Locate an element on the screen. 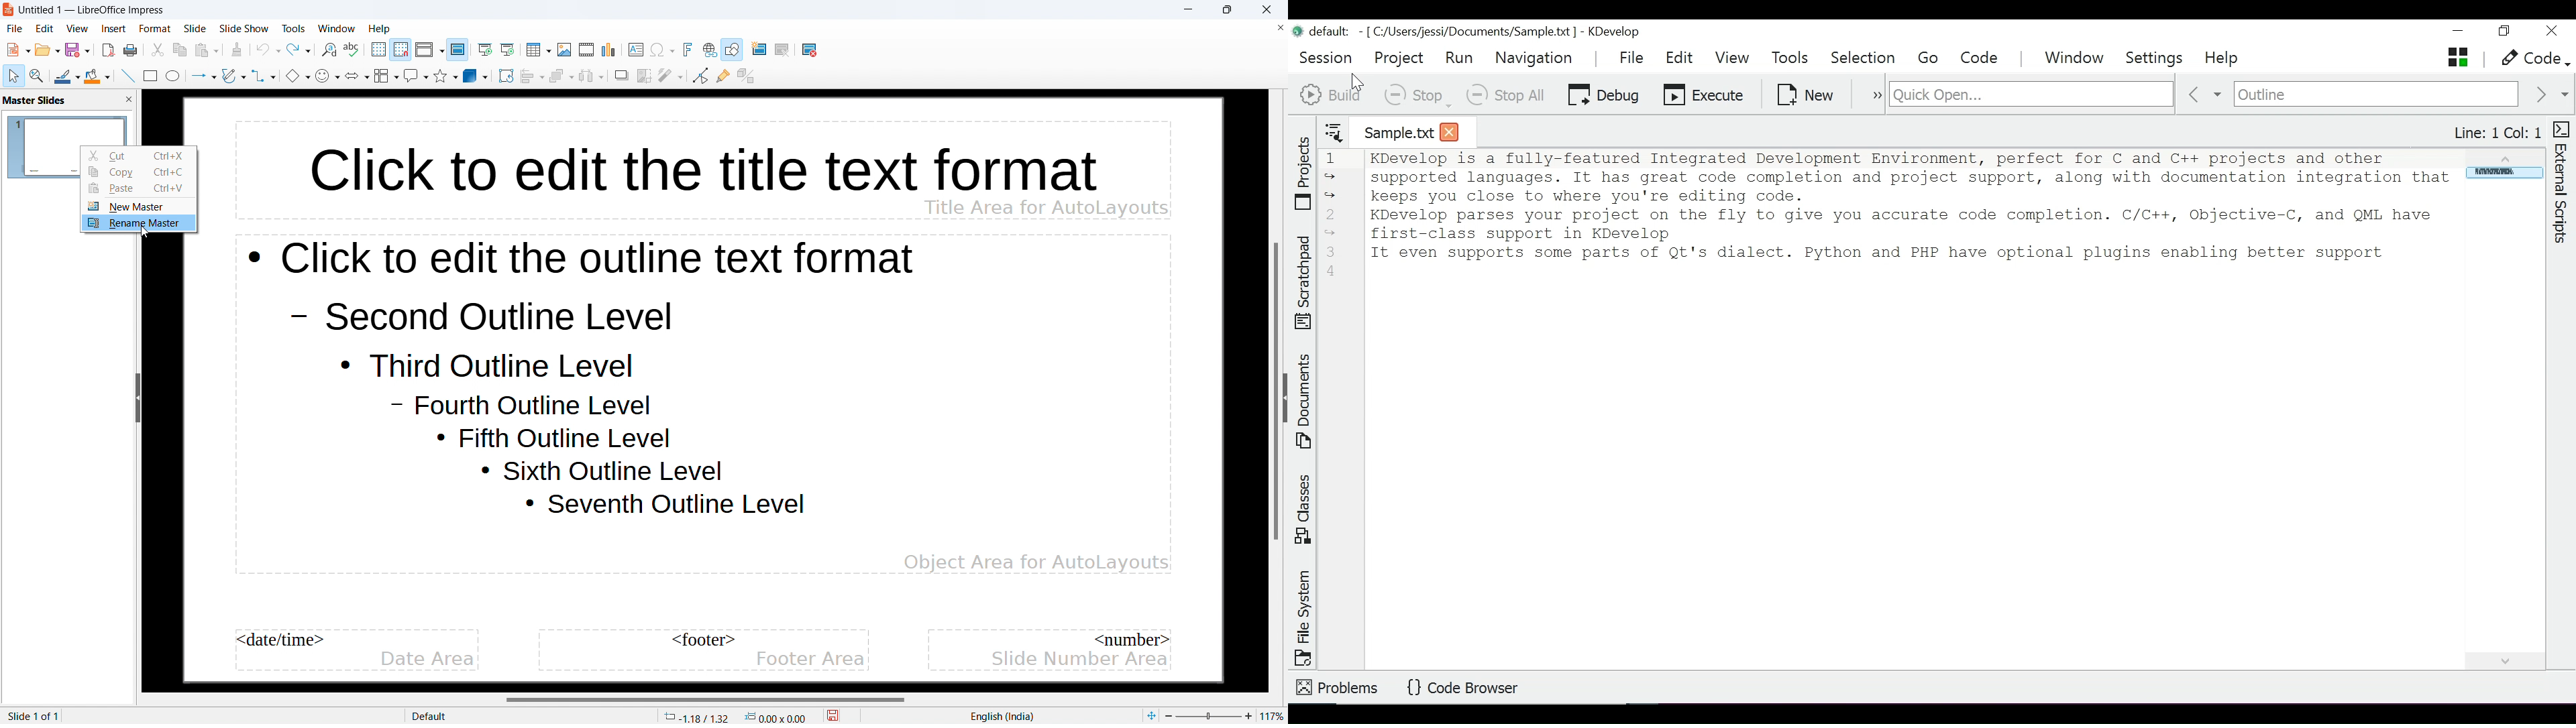  rotate is located at coordinates (506, 76).